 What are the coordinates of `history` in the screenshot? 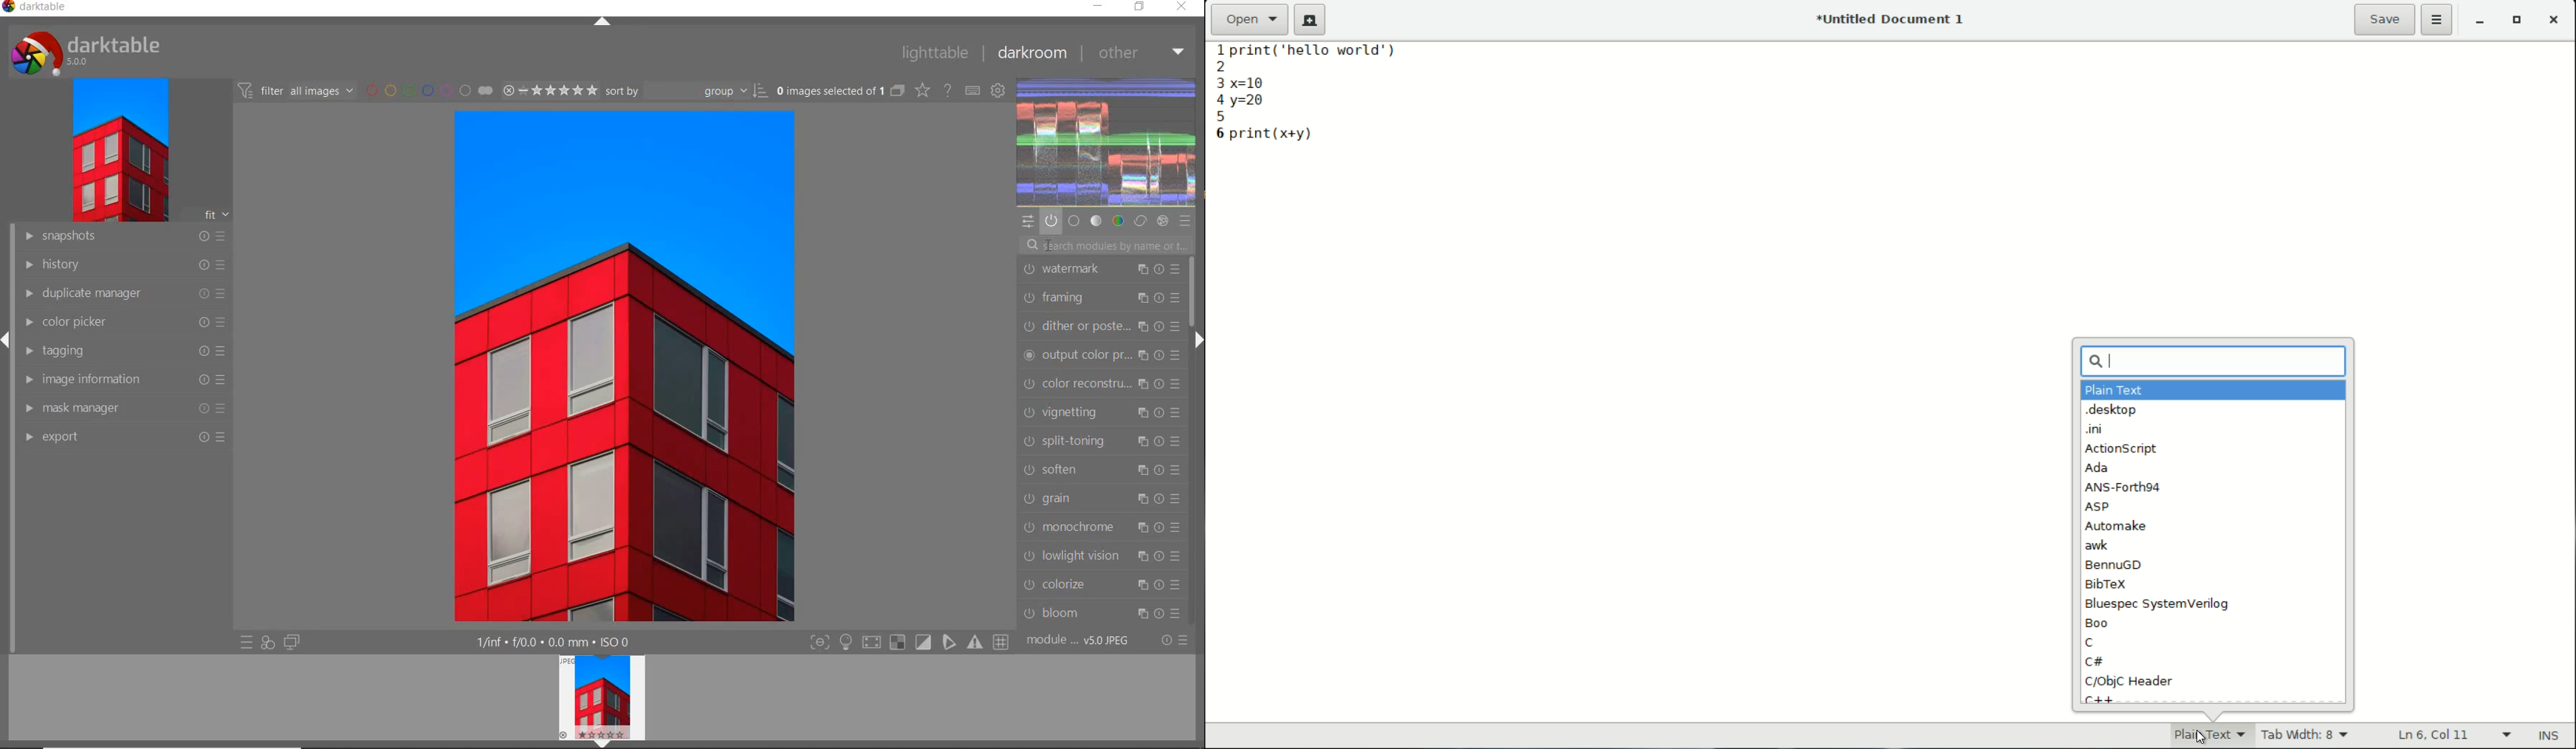 It's located at (121, 265).